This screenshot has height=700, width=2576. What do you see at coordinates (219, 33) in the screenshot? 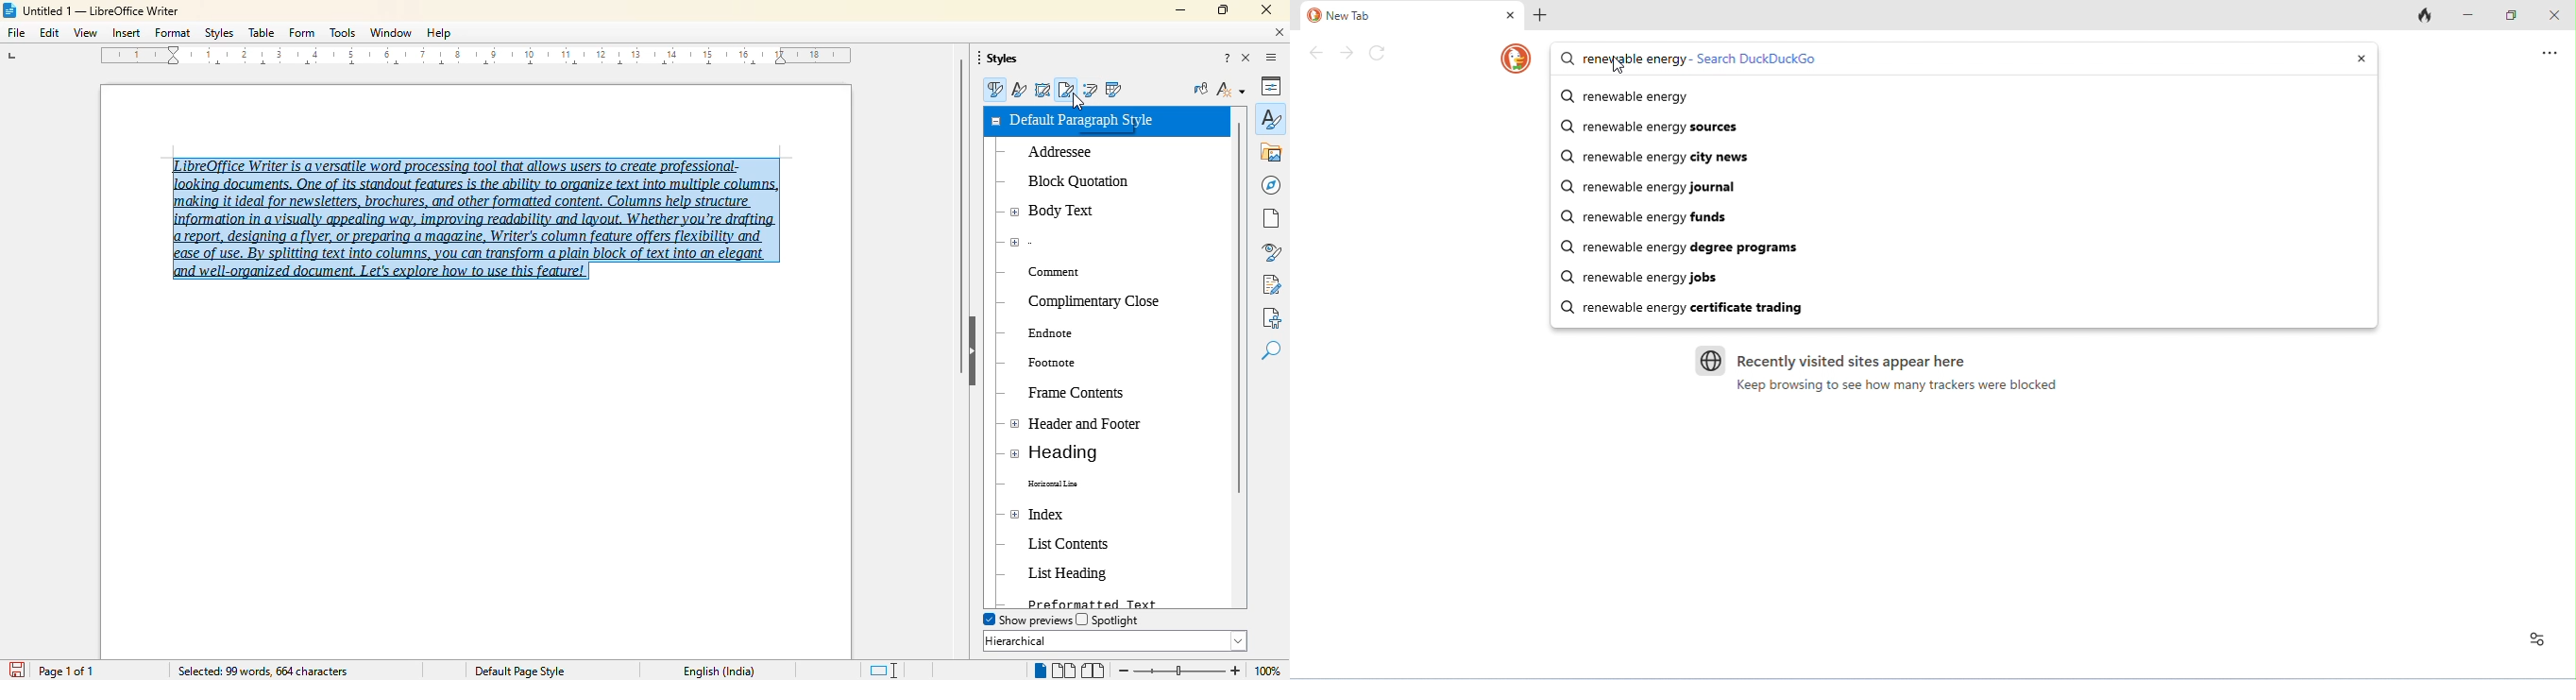
I see `styles` at bounding box center [219, 33].